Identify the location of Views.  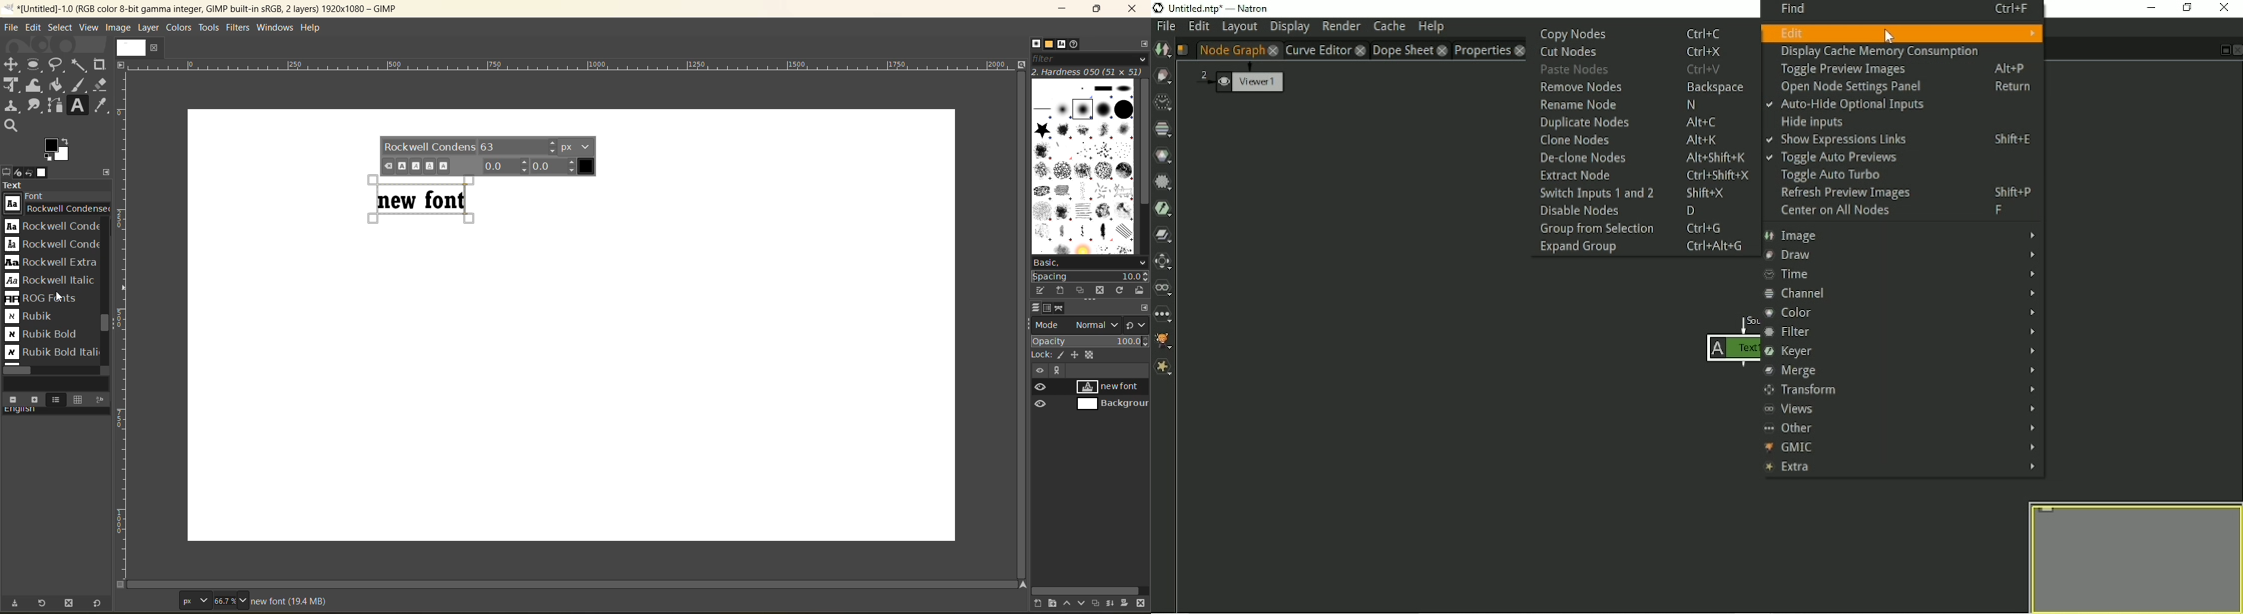
(1165, 288).